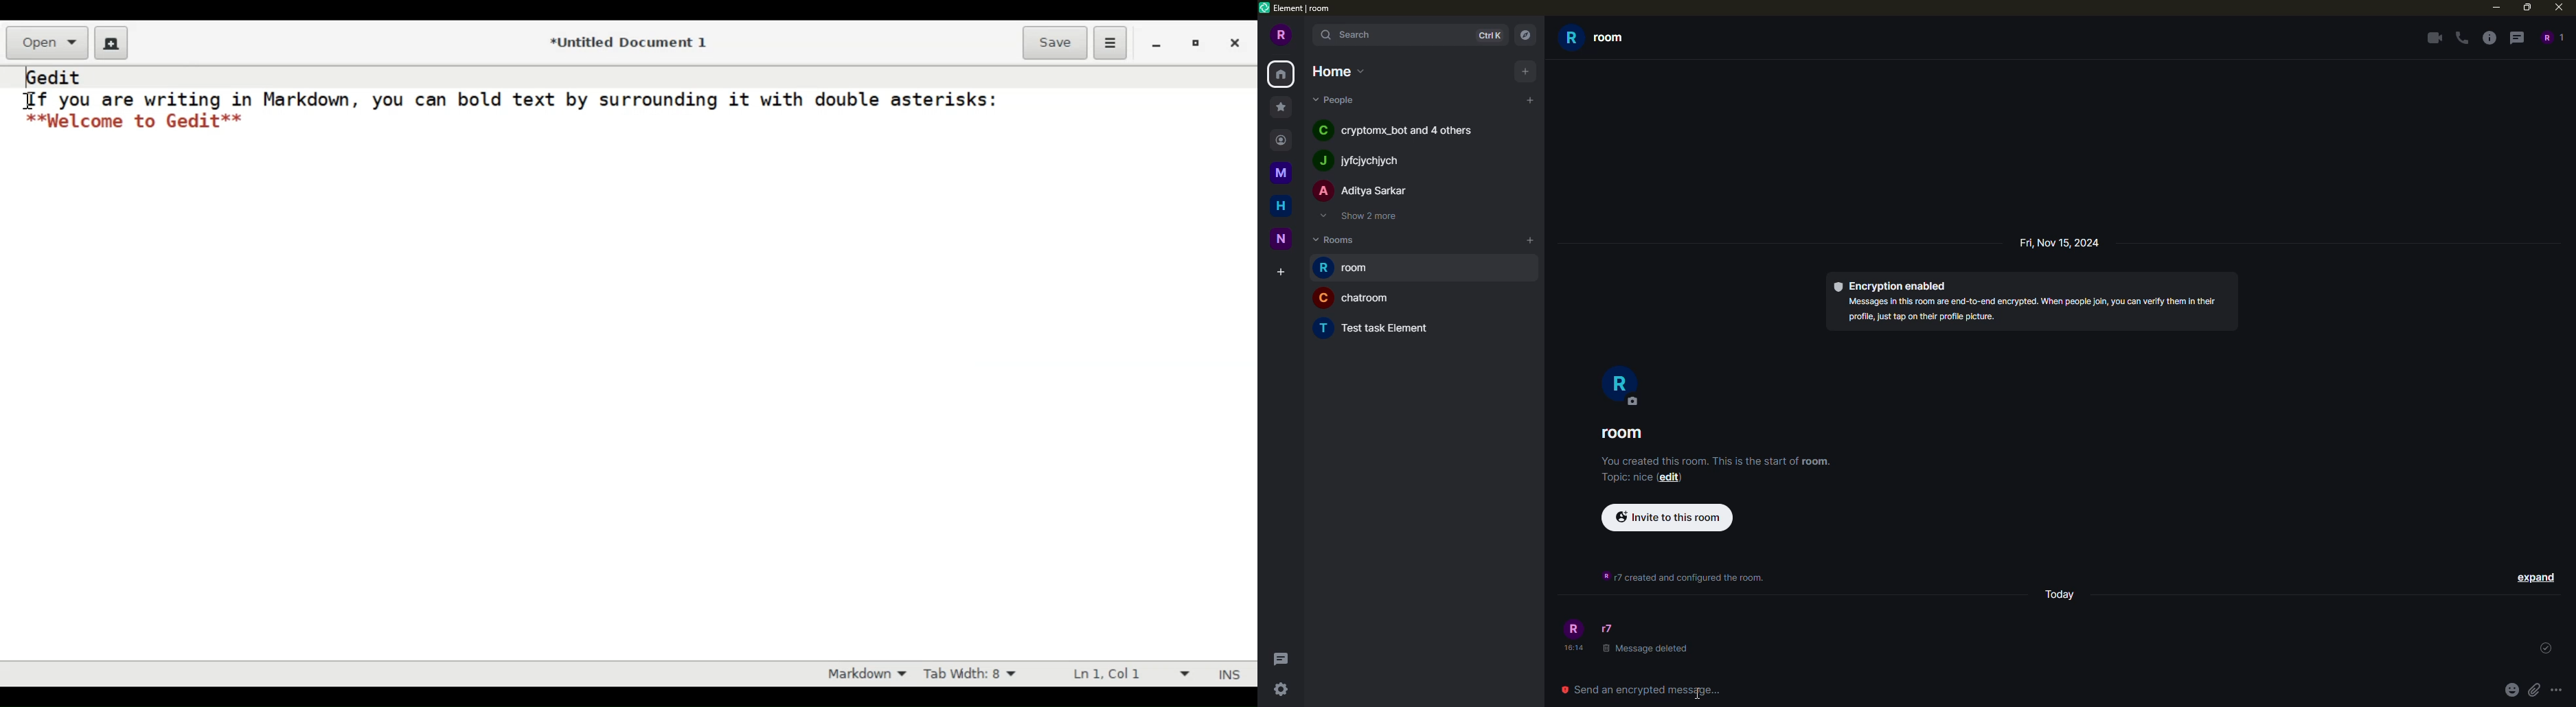 The height and width of the screenshot is (728, 2576). I want to click on info, so click(2034, 310).